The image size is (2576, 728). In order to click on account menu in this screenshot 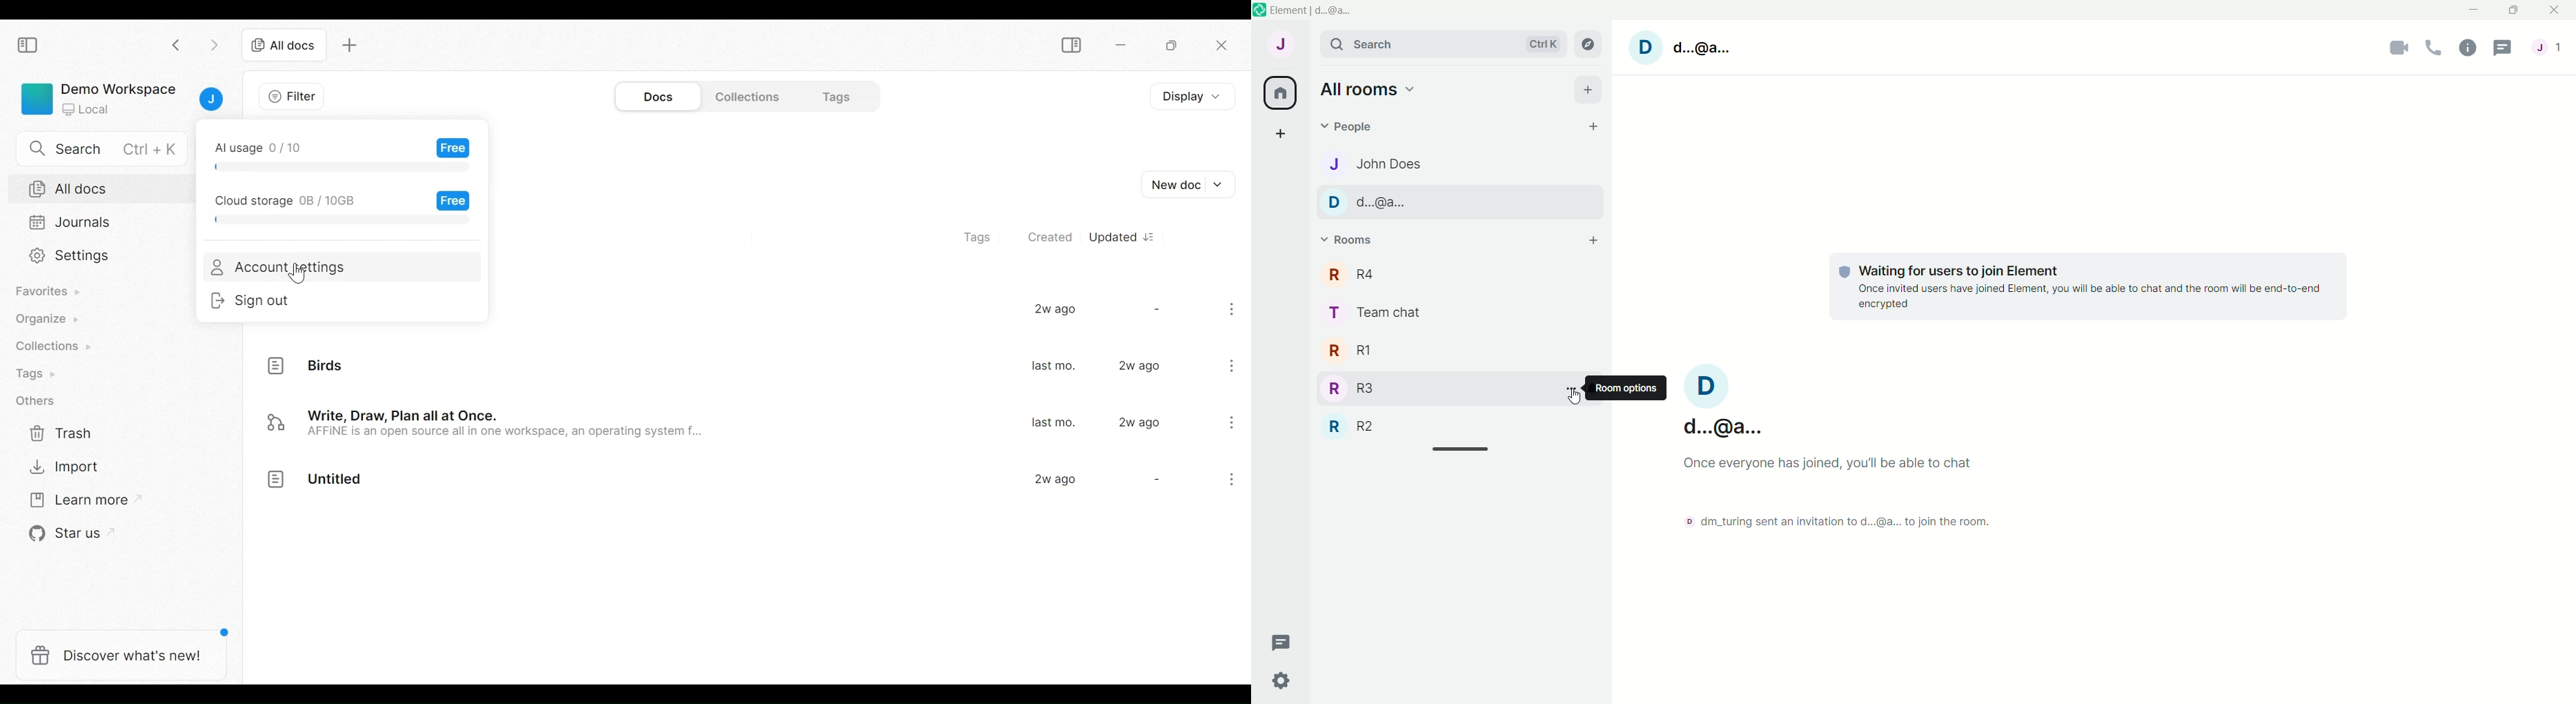, I will do `click(2548, 49)`.